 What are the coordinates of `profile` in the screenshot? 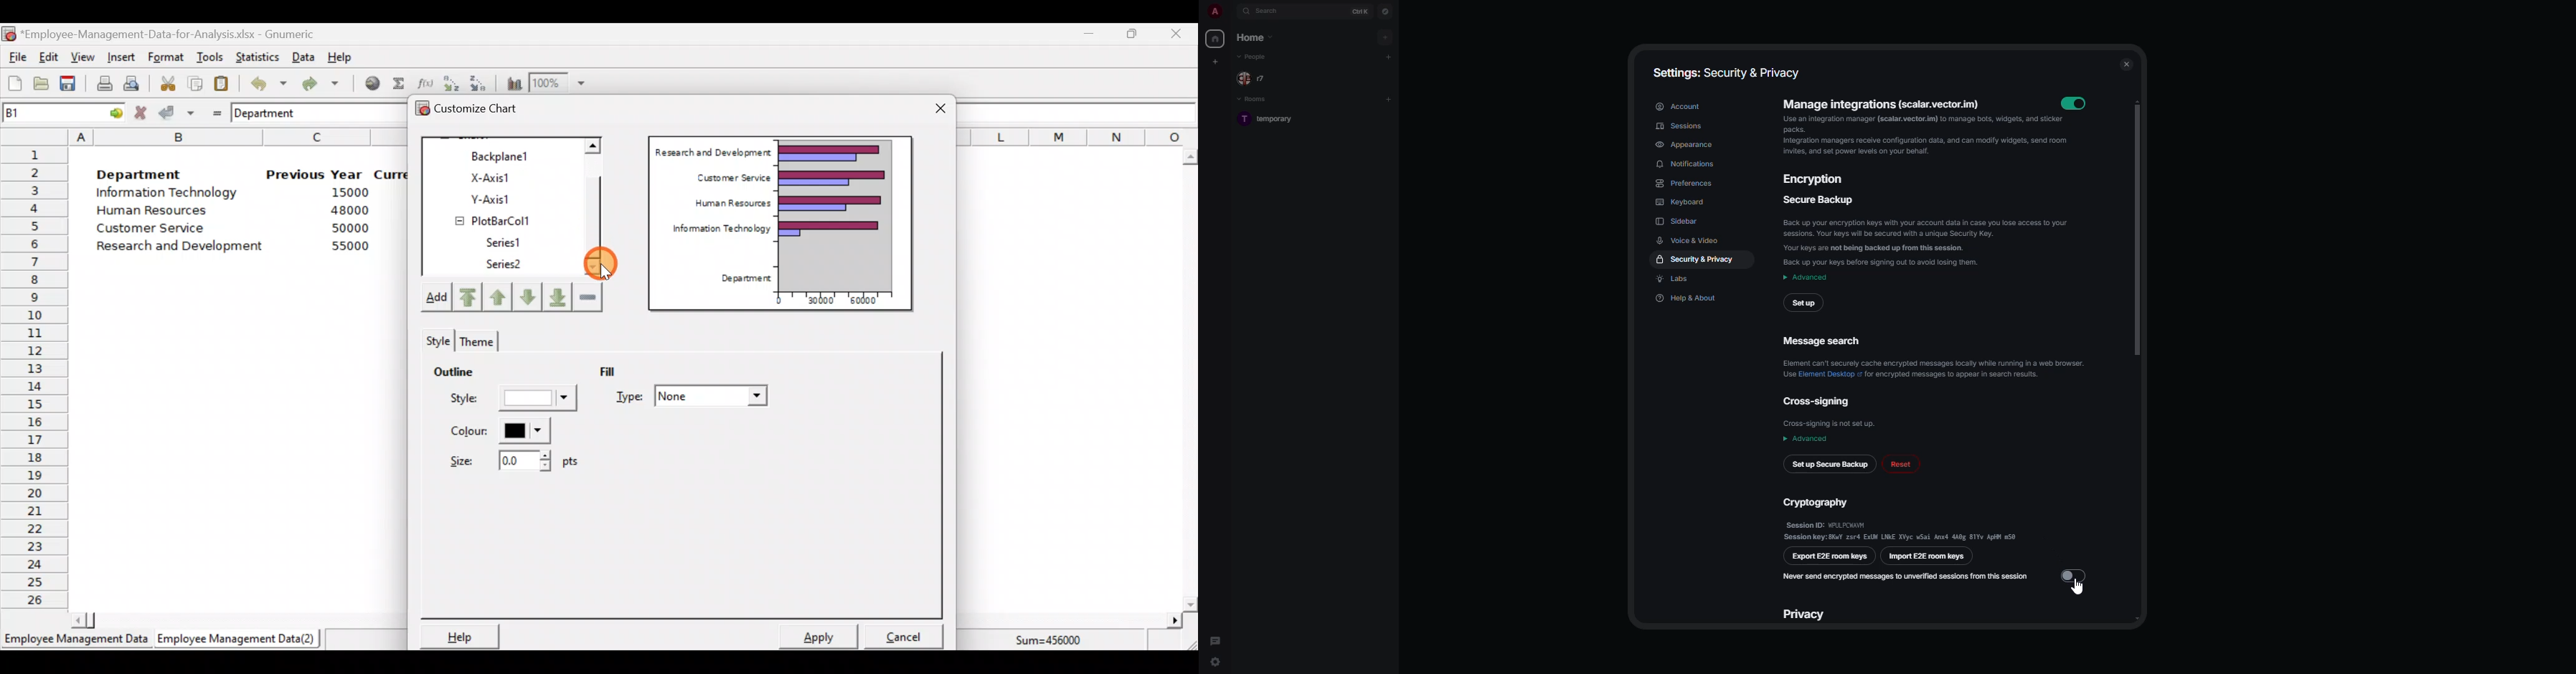 It's located at (1214, 11).